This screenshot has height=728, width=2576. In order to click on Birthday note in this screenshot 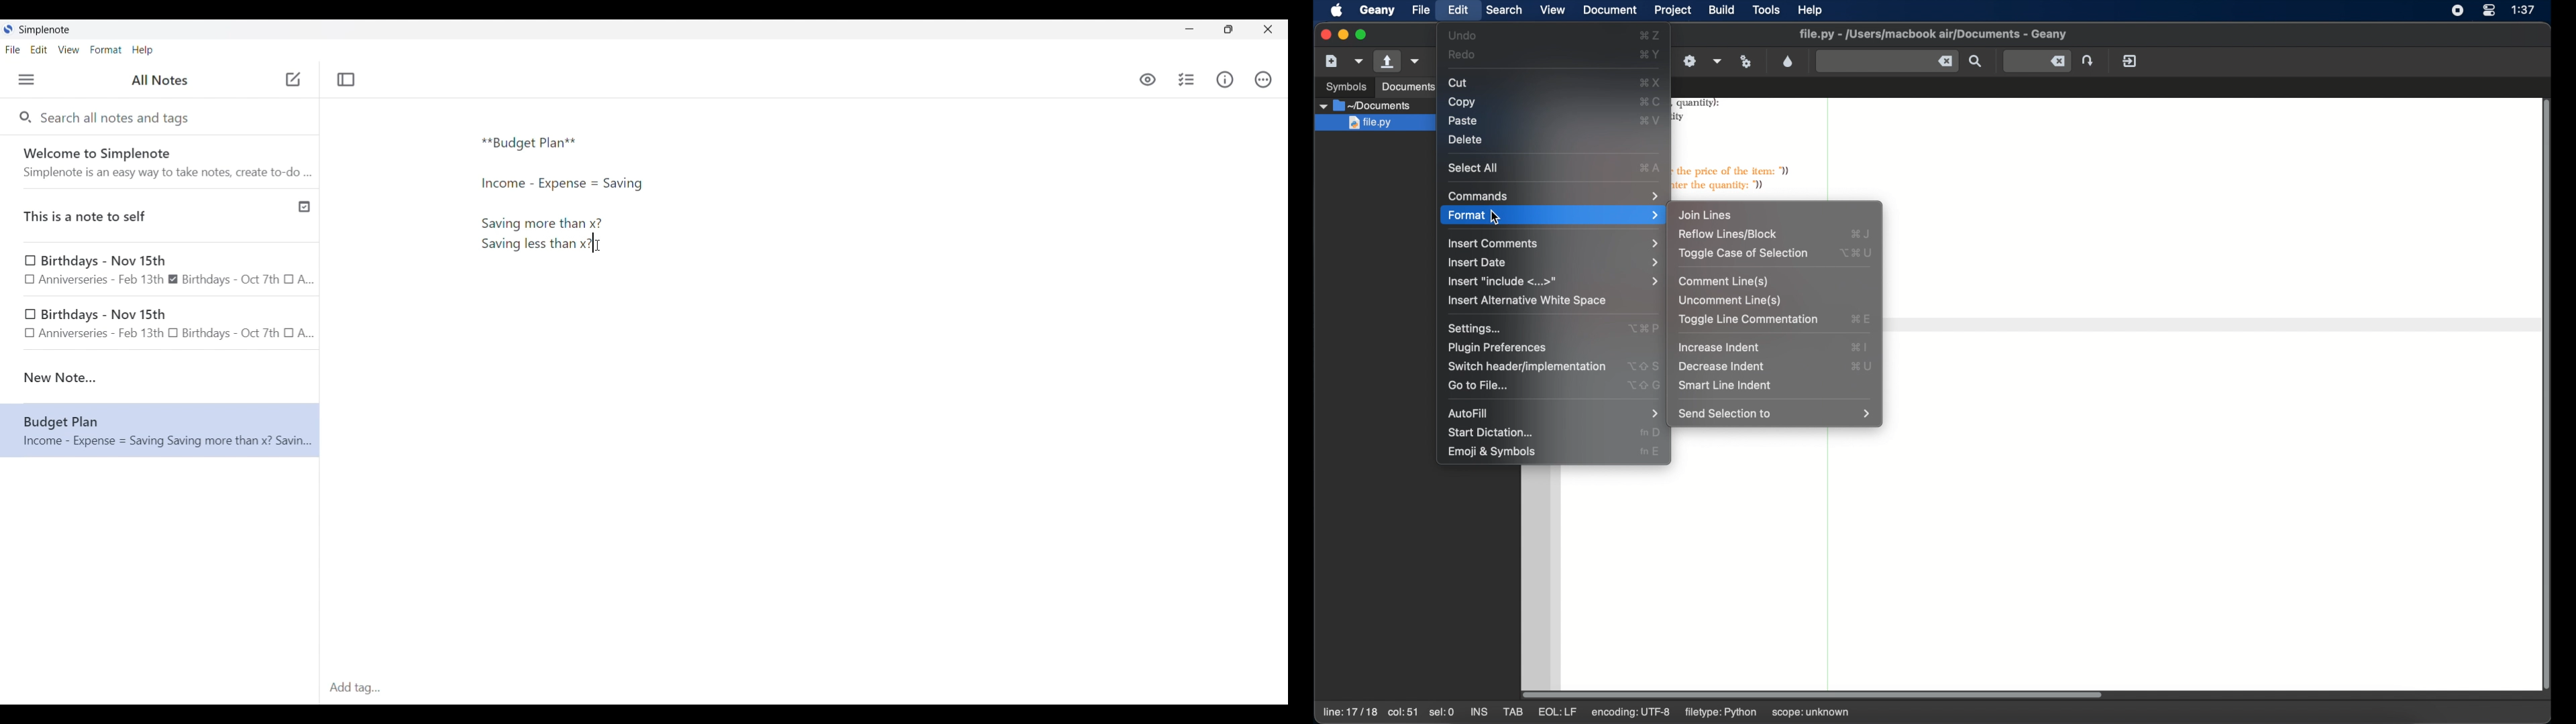, I will do `click(160, 269)`.